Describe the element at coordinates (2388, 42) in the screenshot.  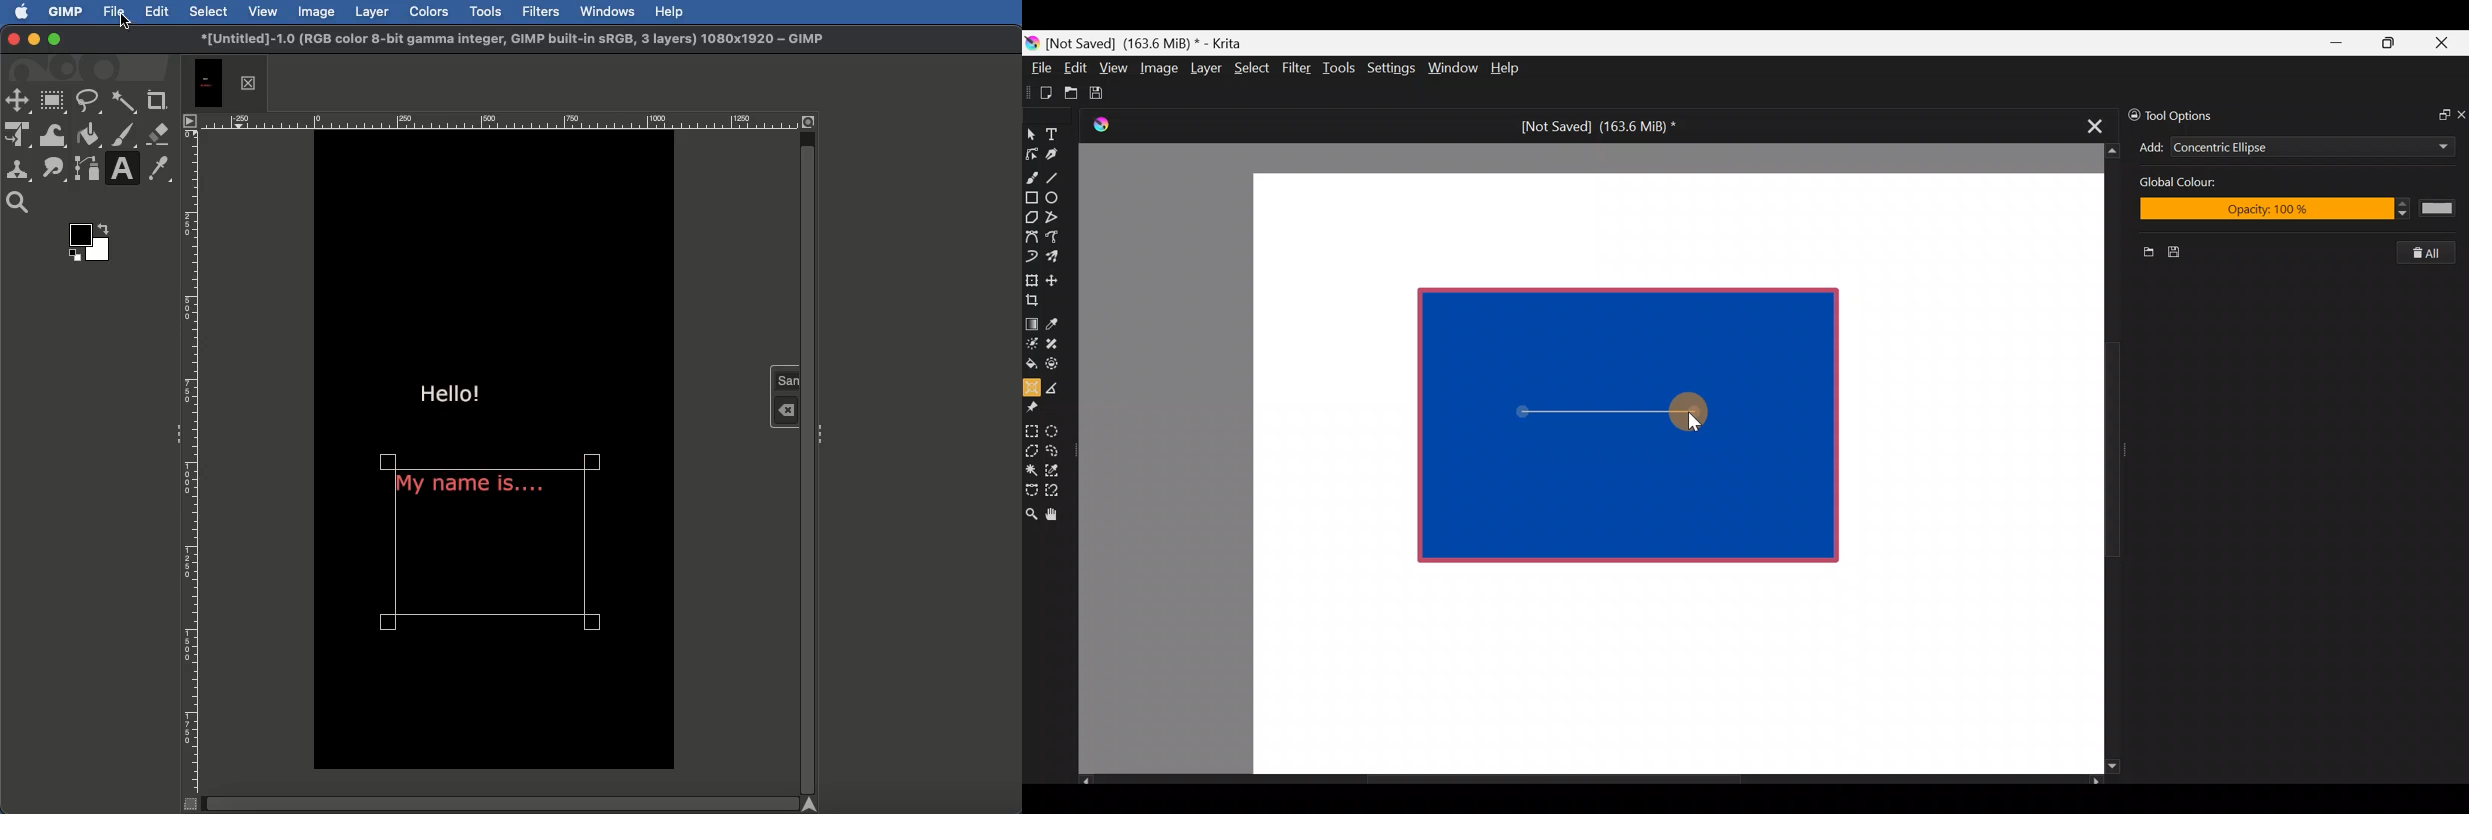
I see `Maximize` at that location.